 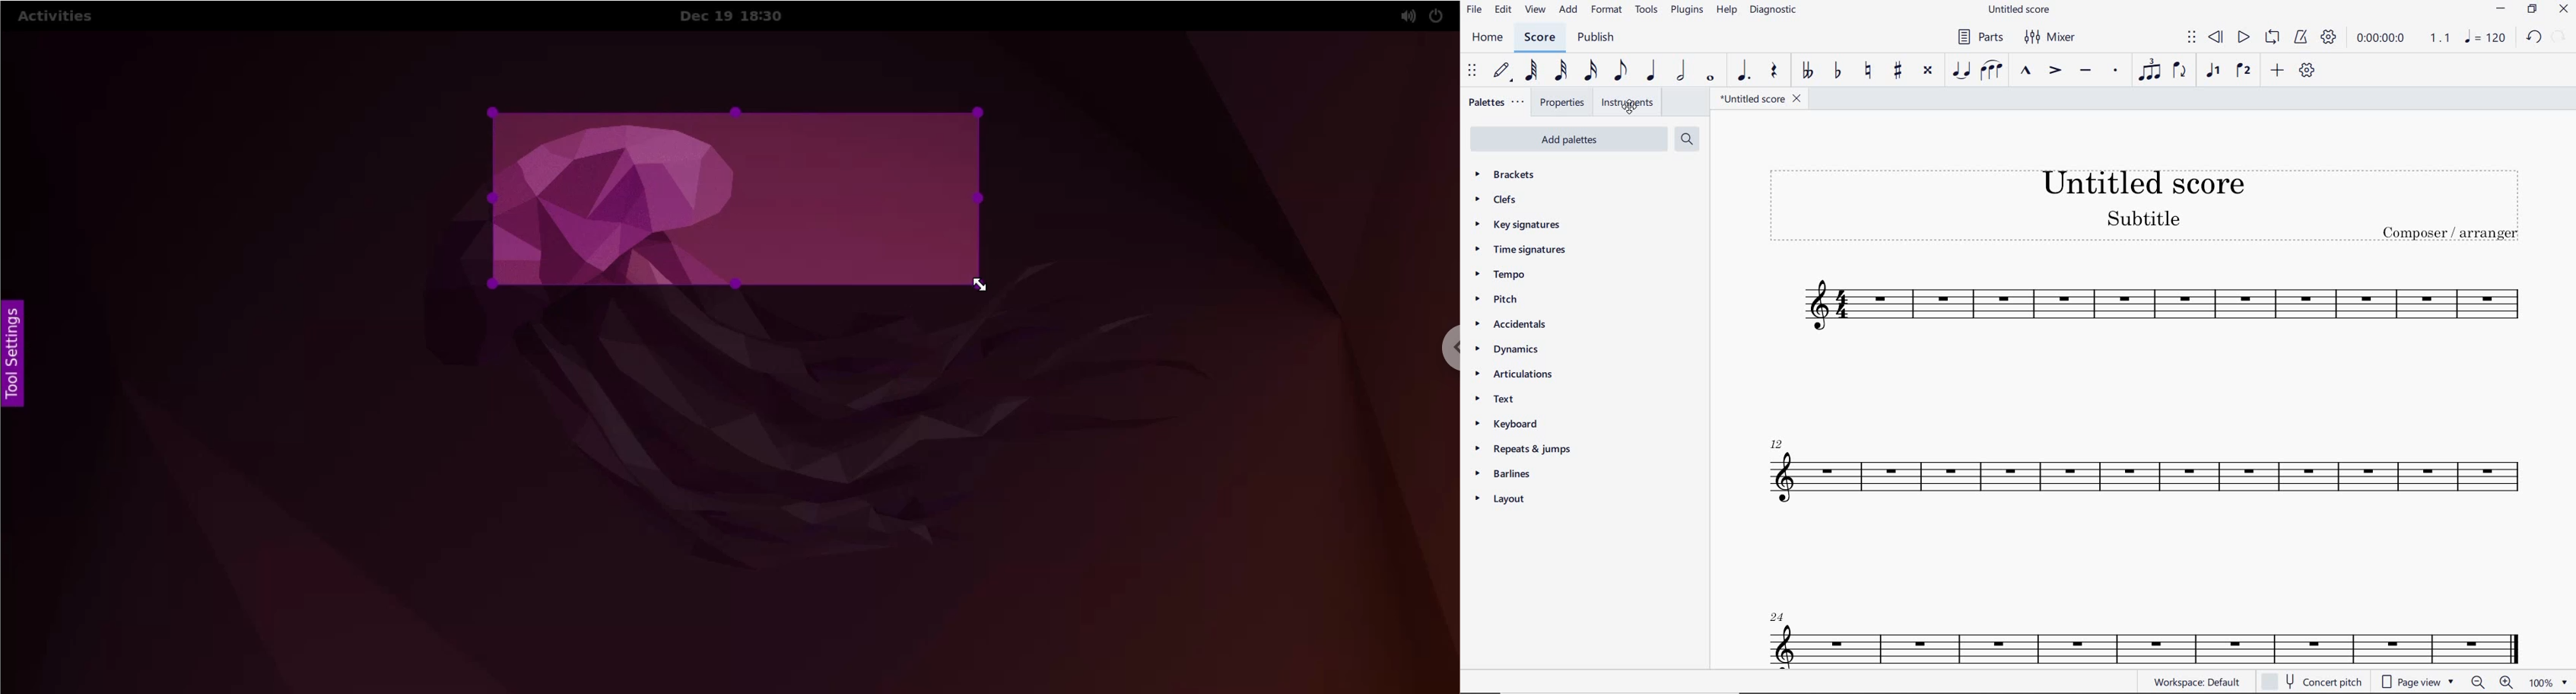 I want to click on DIAGNOSTIC, so click(x=1775, y=11).